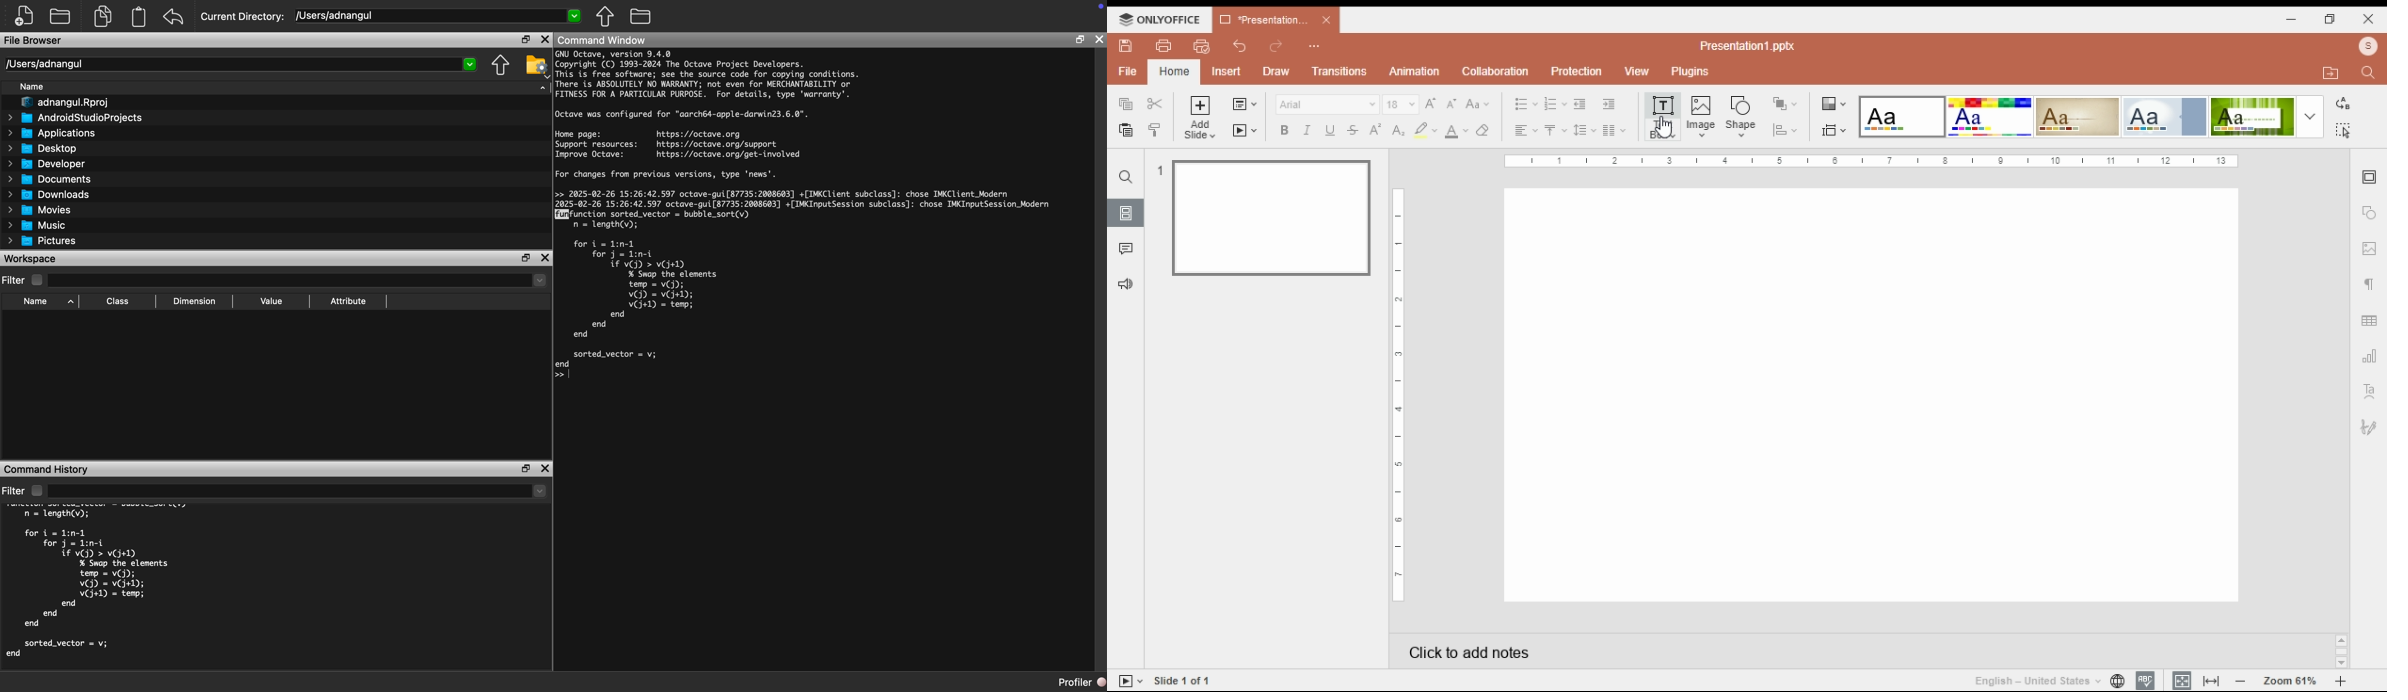 The image size is (2408, 700). I want to click on zoom 61%, so click(2288, 681).